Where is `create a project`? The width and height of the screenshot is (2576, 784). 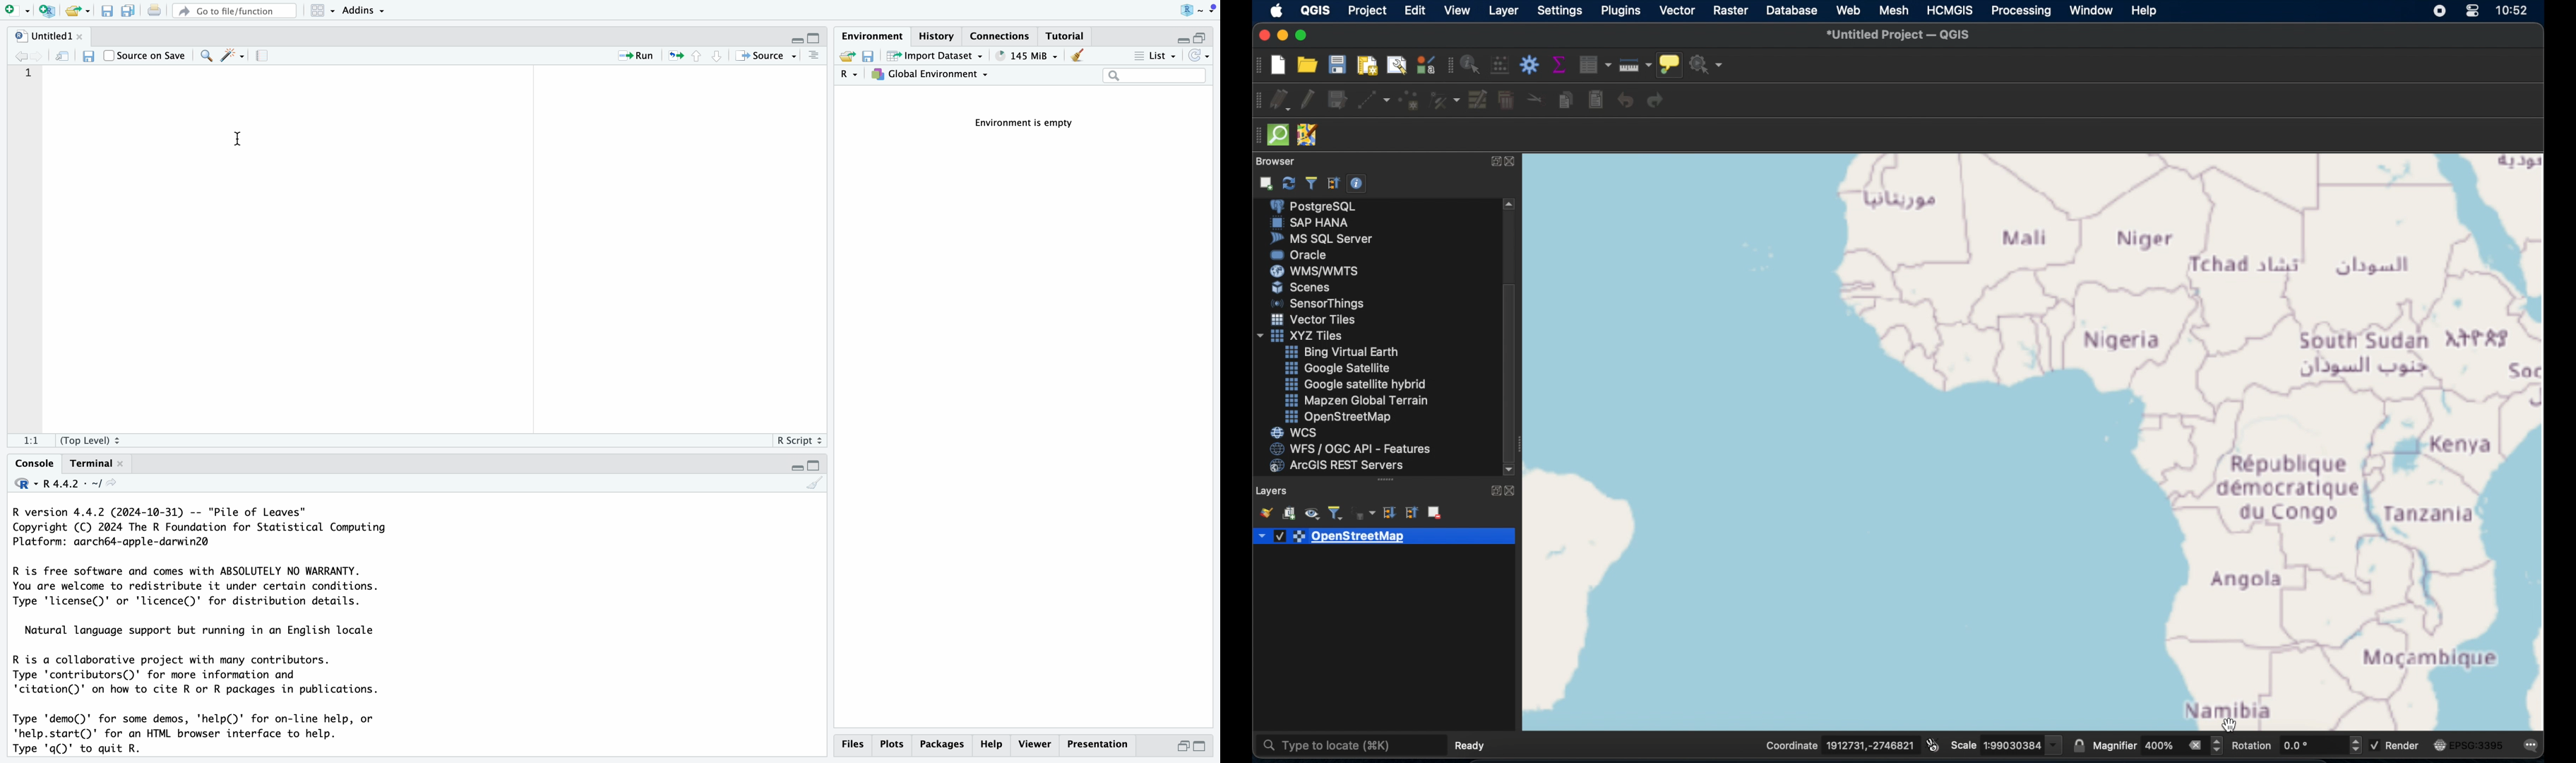
create a project is located at coordinates (45, 10).